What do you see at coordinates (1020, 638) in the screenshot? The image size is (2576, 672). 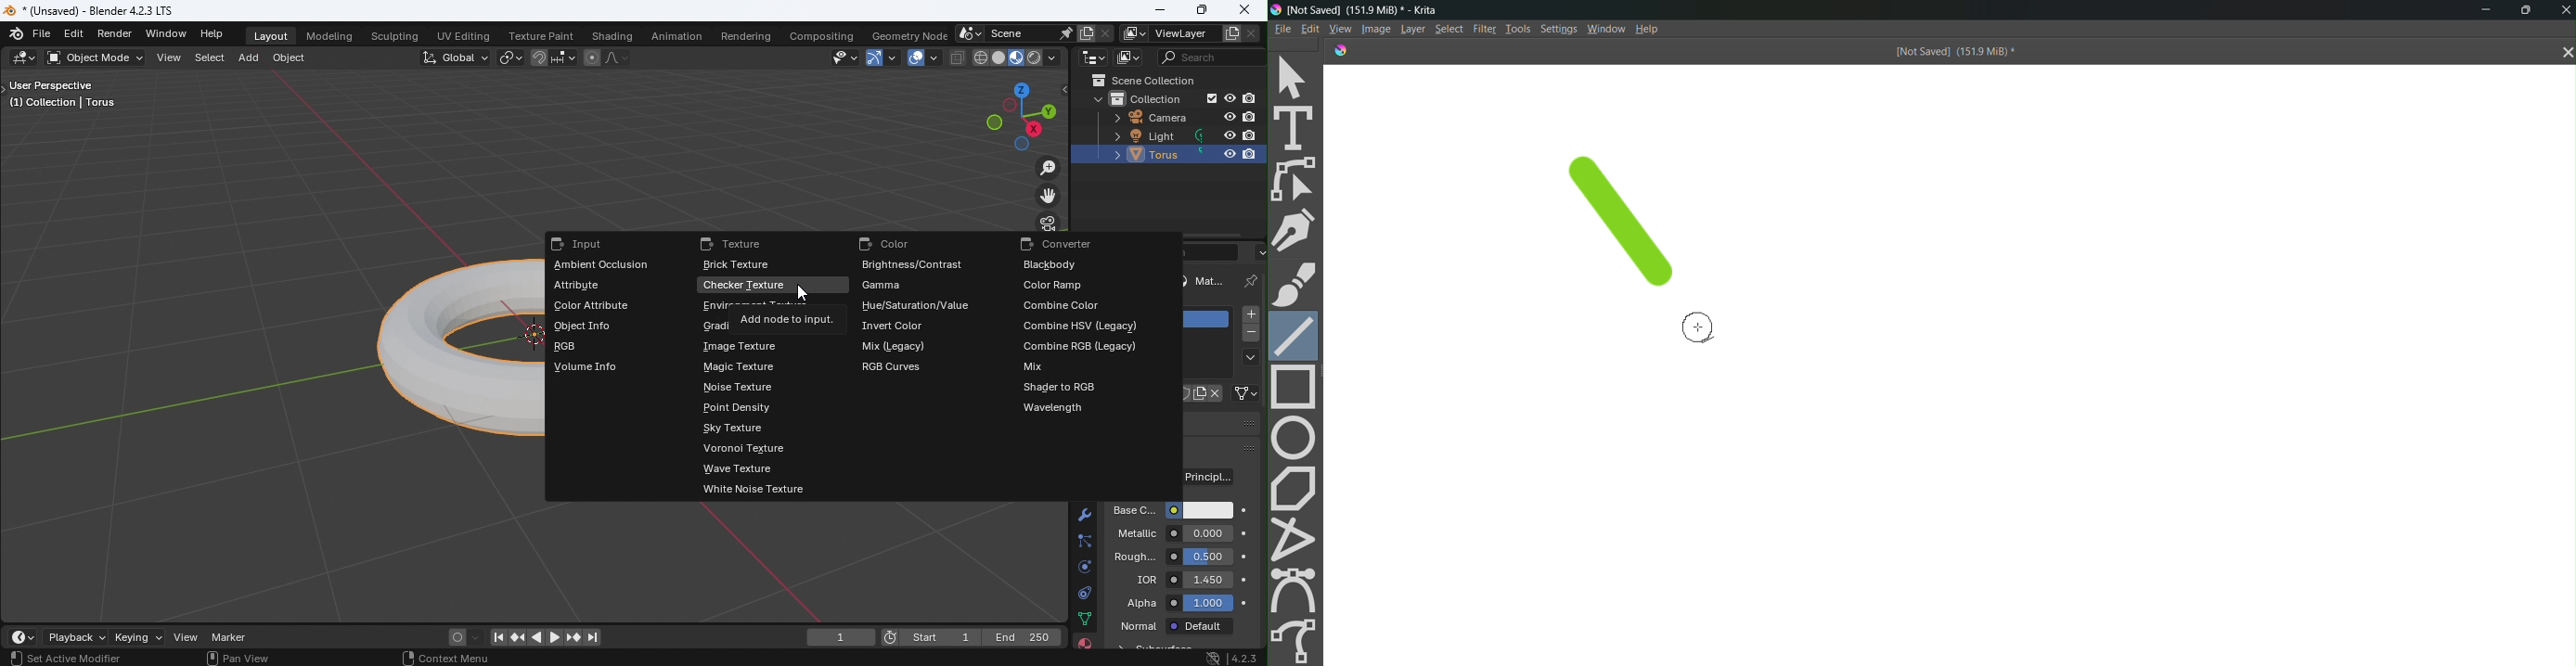 I see `End 250` at bounding box center [1020, 638].